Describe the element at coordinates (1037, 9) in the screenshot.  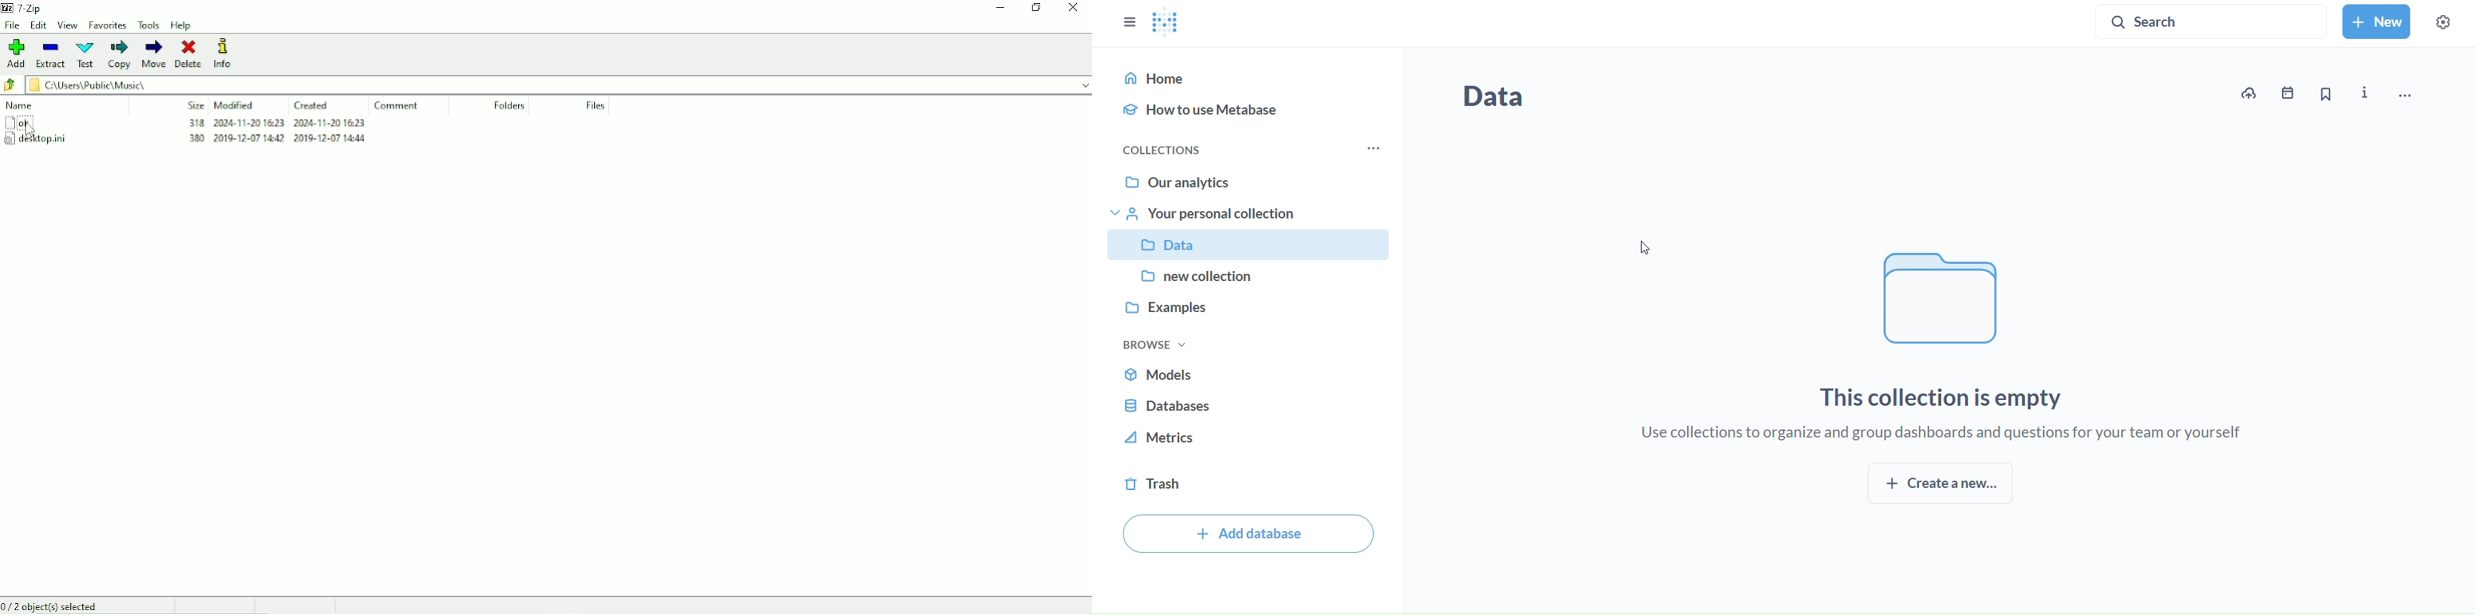
I see `Restore down` at that location.